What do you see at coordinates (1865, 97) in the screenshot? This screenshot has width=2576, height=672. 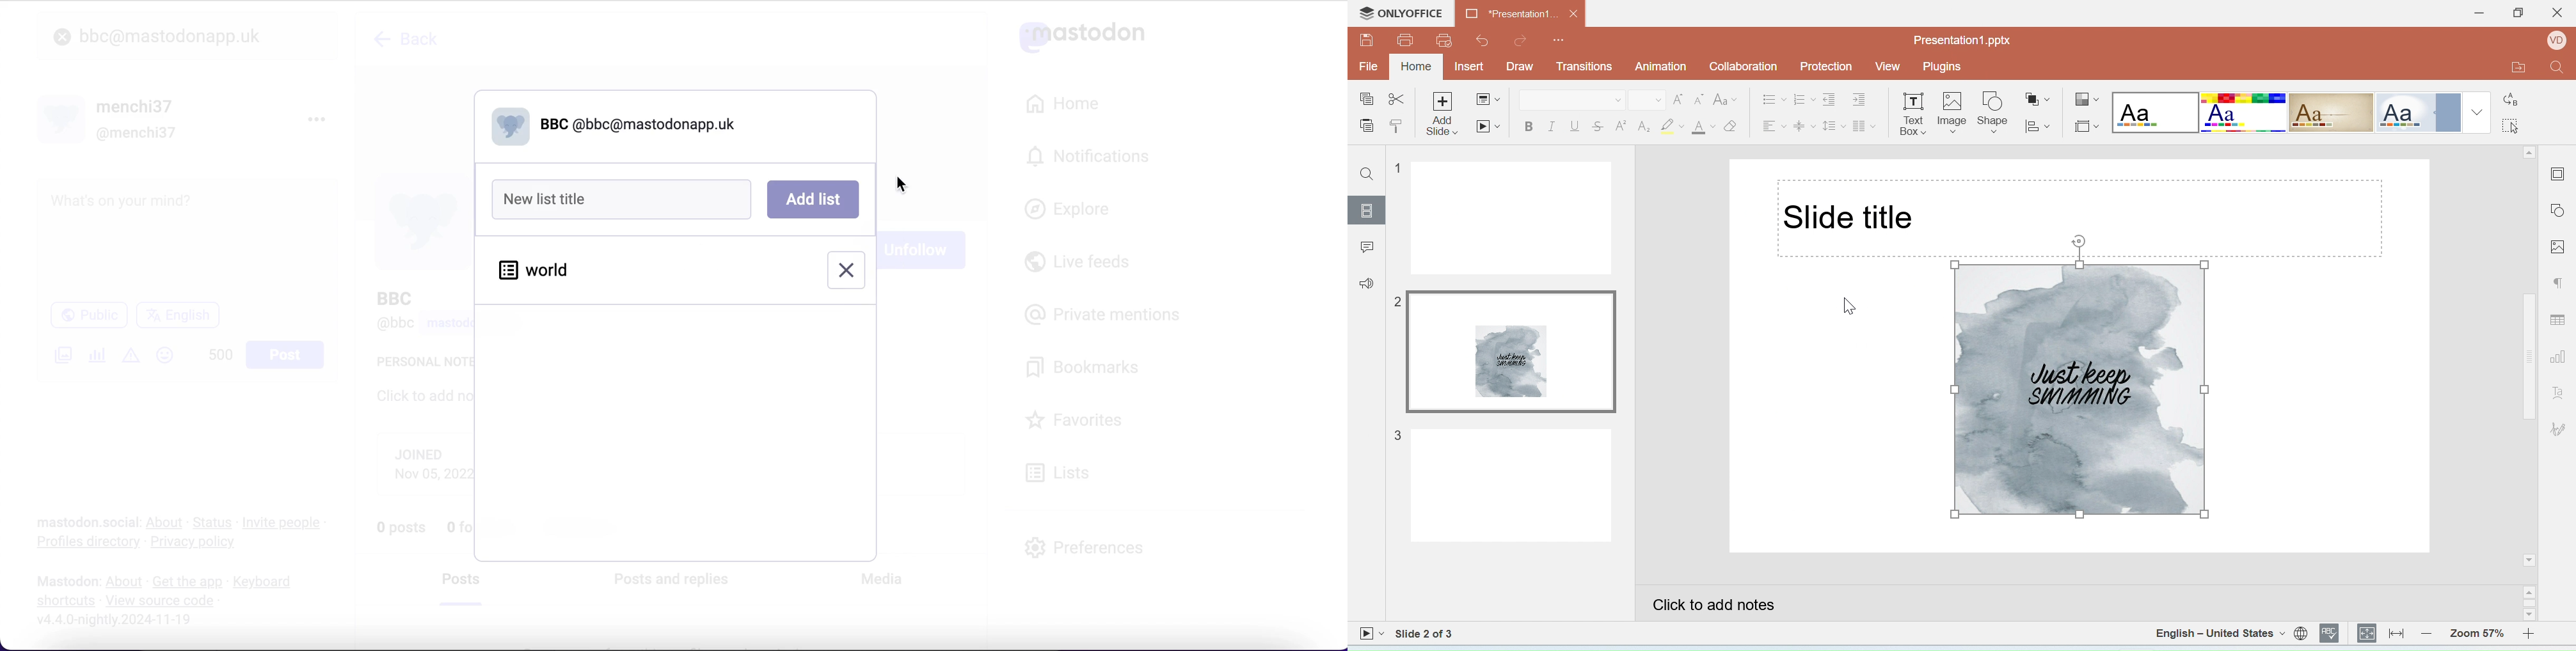 I see `Increase indent` at bounding box center [1865, 97].